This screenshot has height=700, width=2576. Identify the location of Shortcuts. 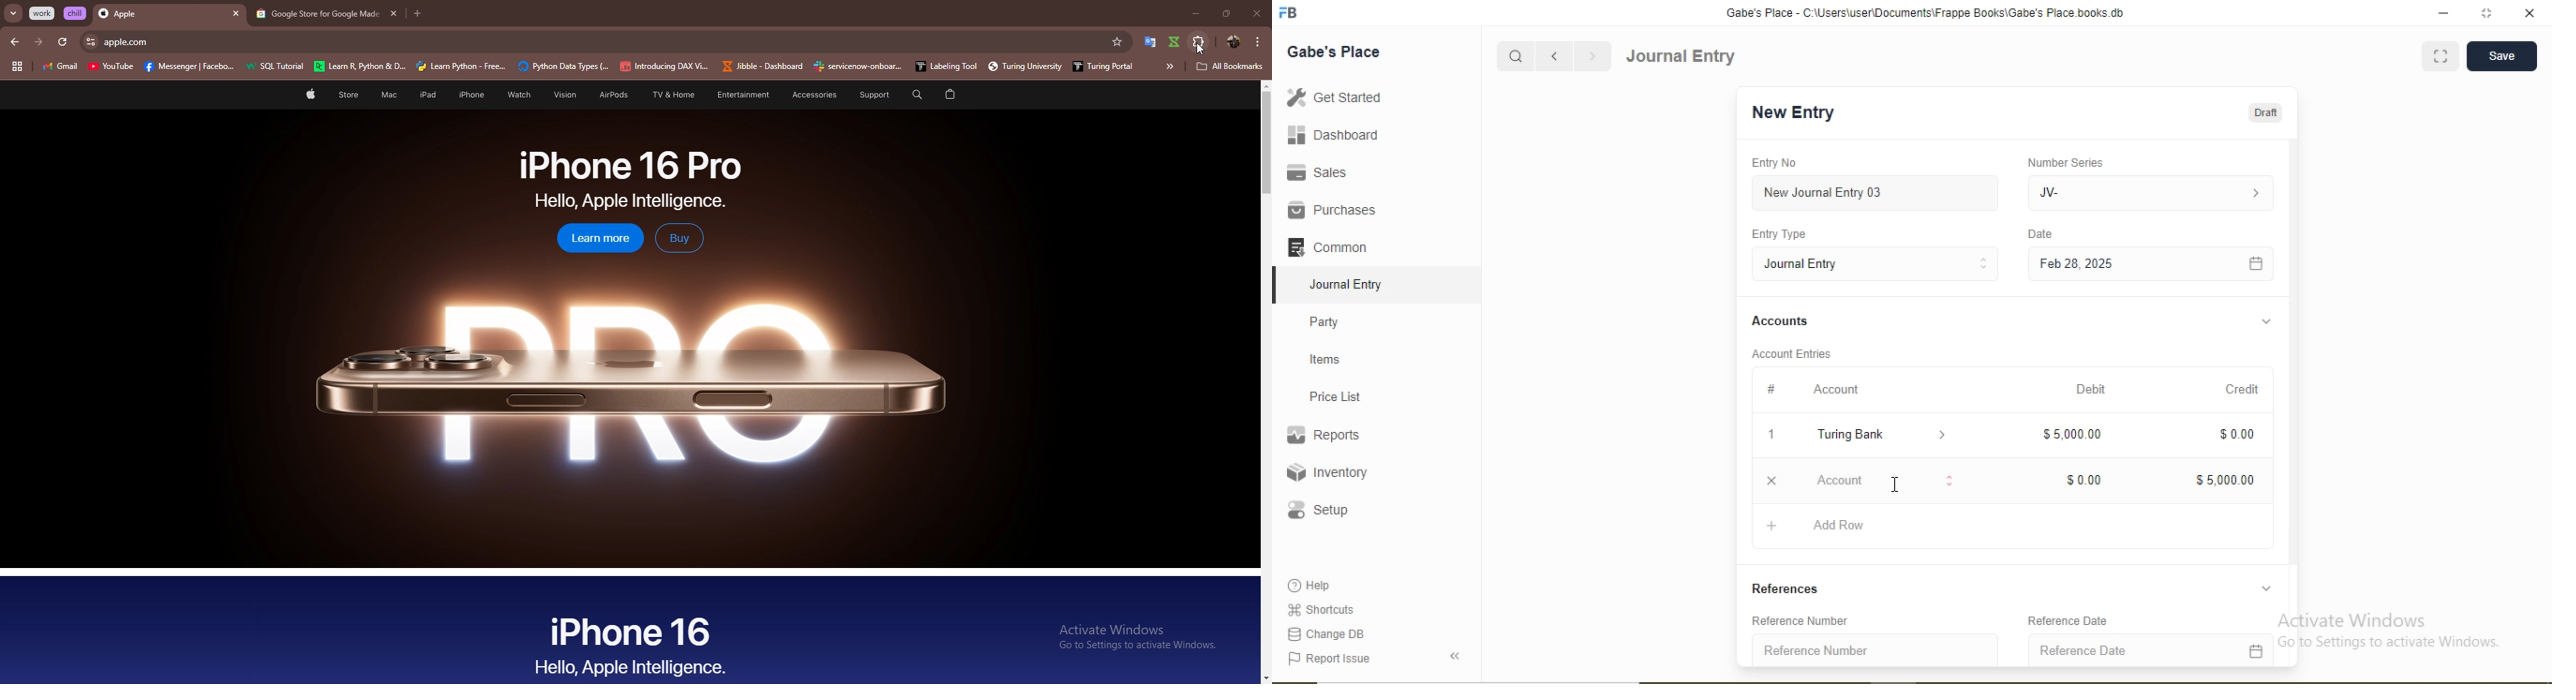
(1319, 609).